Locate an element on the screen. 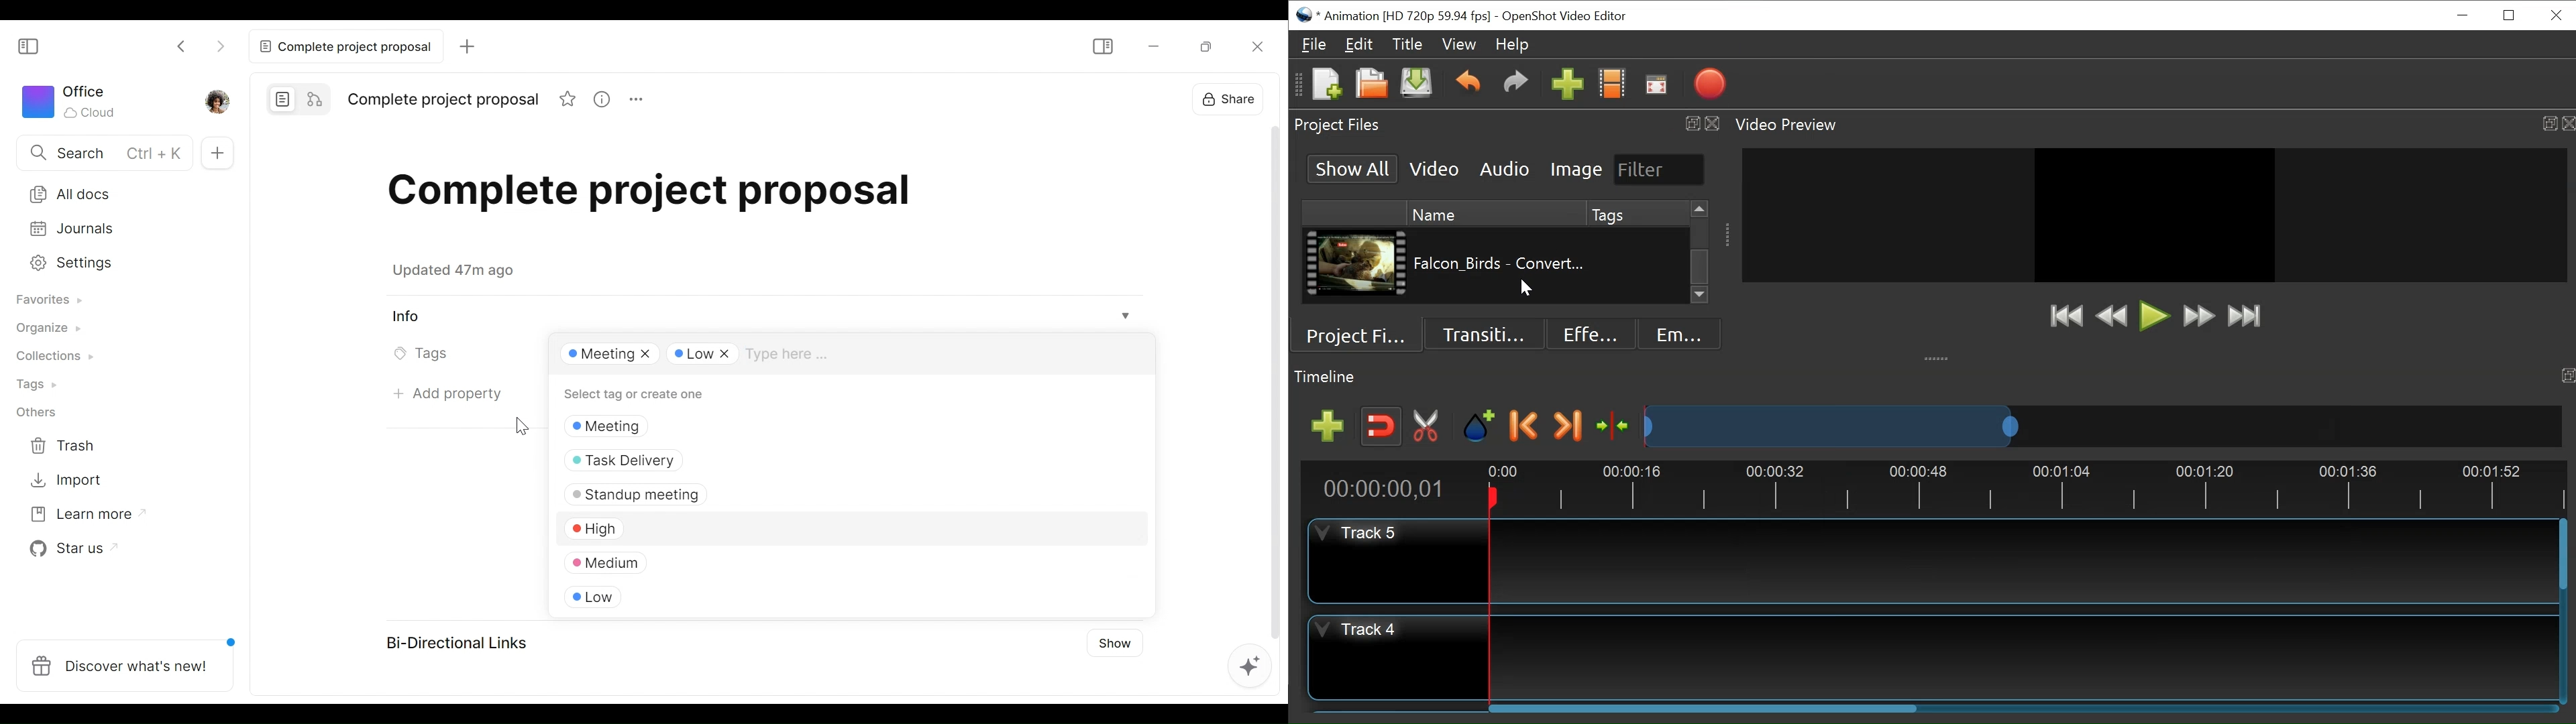  Center the clips on the playhead is located at coordinates (1612, 426).